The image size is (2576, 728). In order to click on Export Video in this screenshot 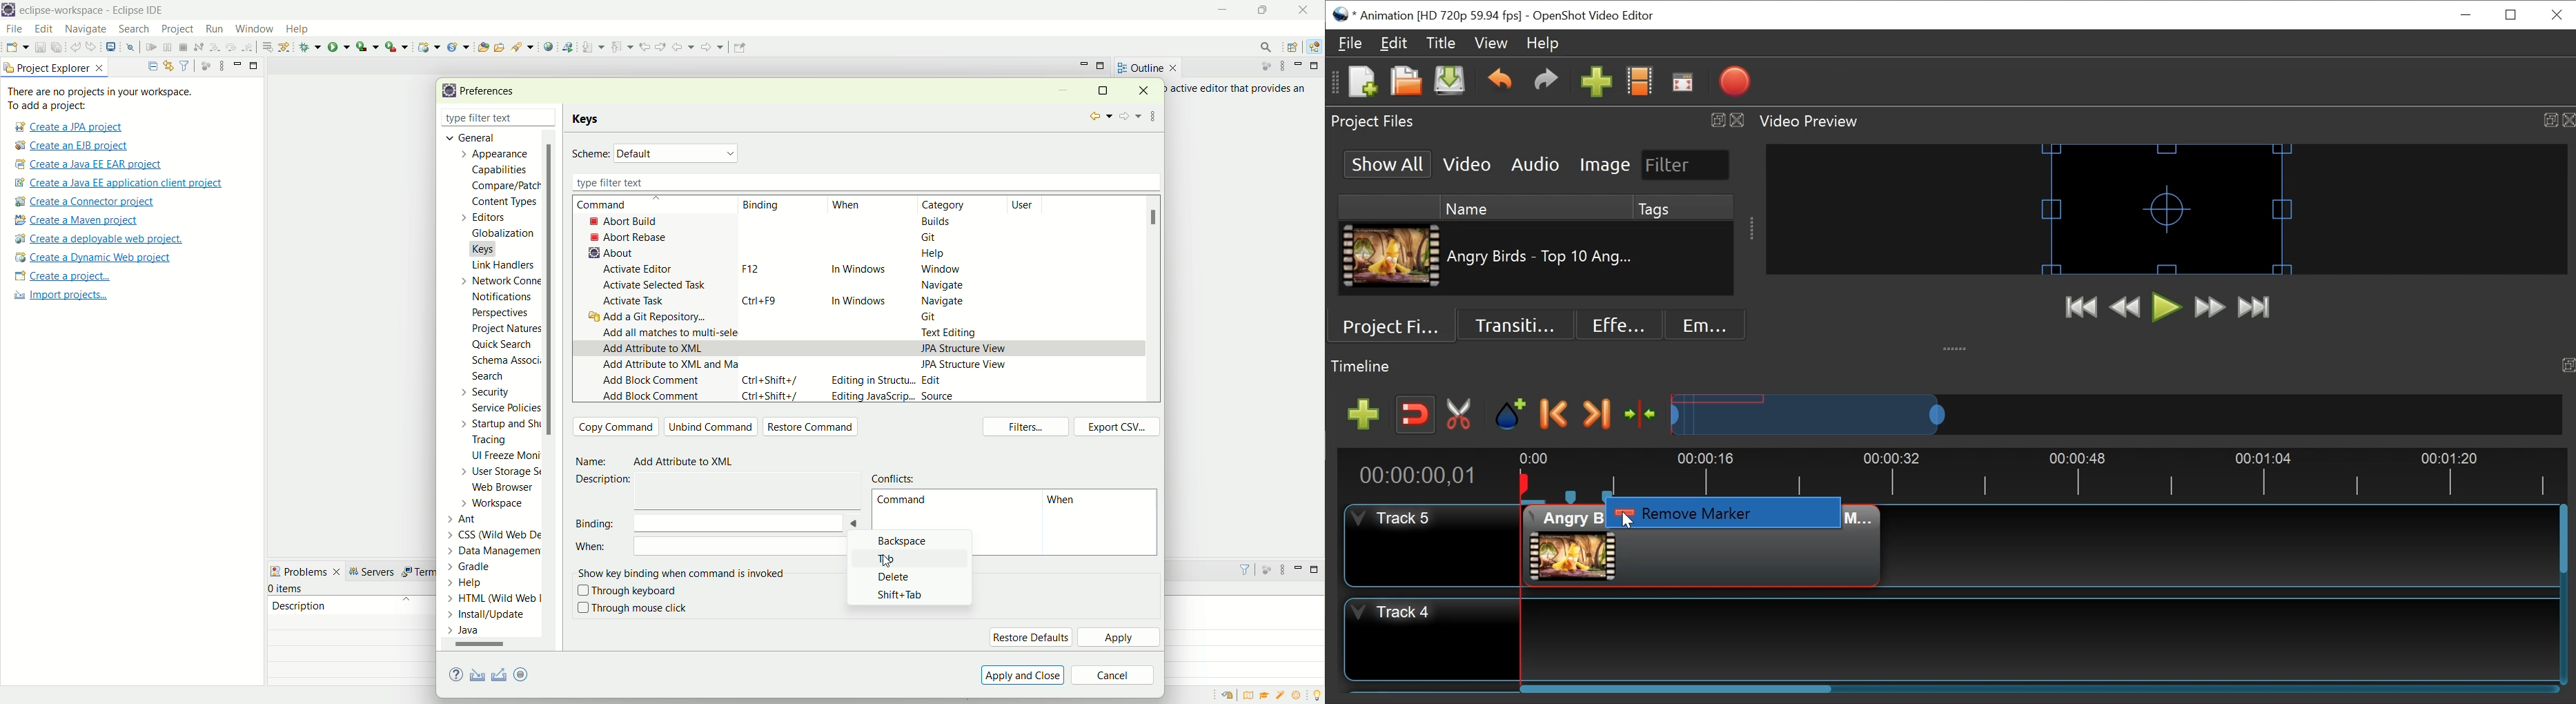, I will do `click(1734, 83)`.